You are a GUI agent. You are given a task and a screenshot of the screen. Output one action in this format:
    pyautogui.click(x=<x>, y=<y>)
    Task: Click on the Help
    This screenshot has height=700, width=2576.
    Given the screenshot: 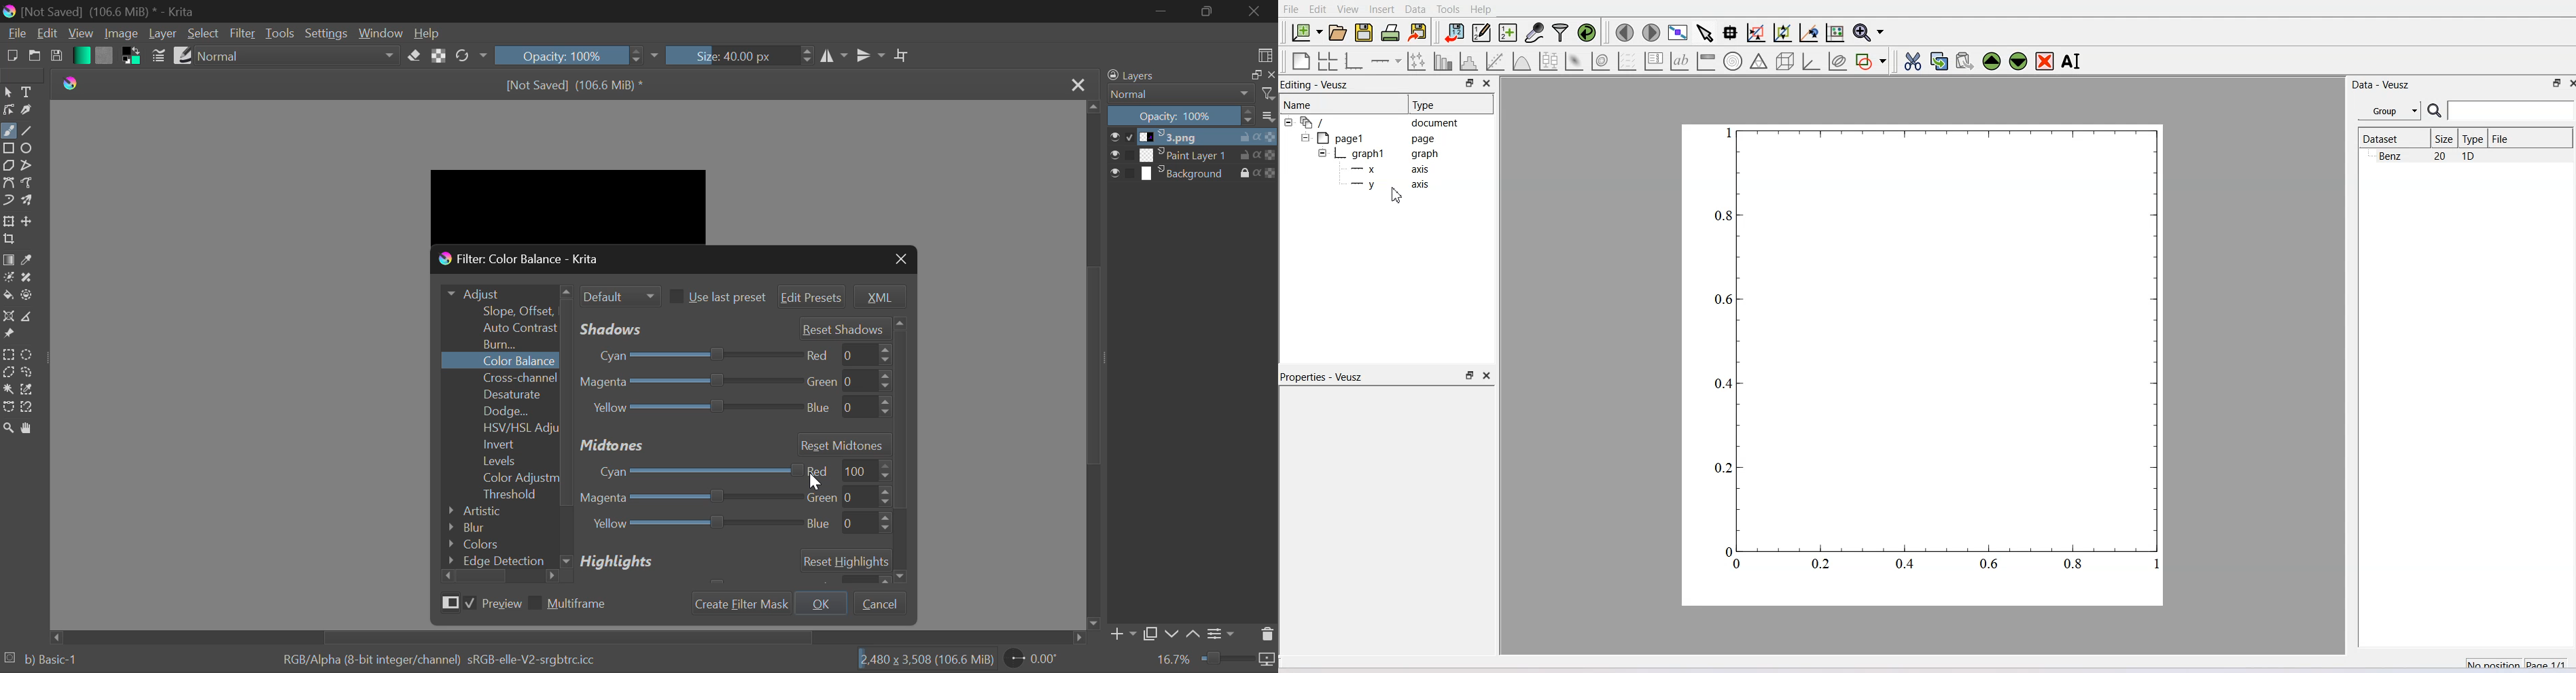 What is the action you would take?
    pyautogui.click(x=427, y=33)
    